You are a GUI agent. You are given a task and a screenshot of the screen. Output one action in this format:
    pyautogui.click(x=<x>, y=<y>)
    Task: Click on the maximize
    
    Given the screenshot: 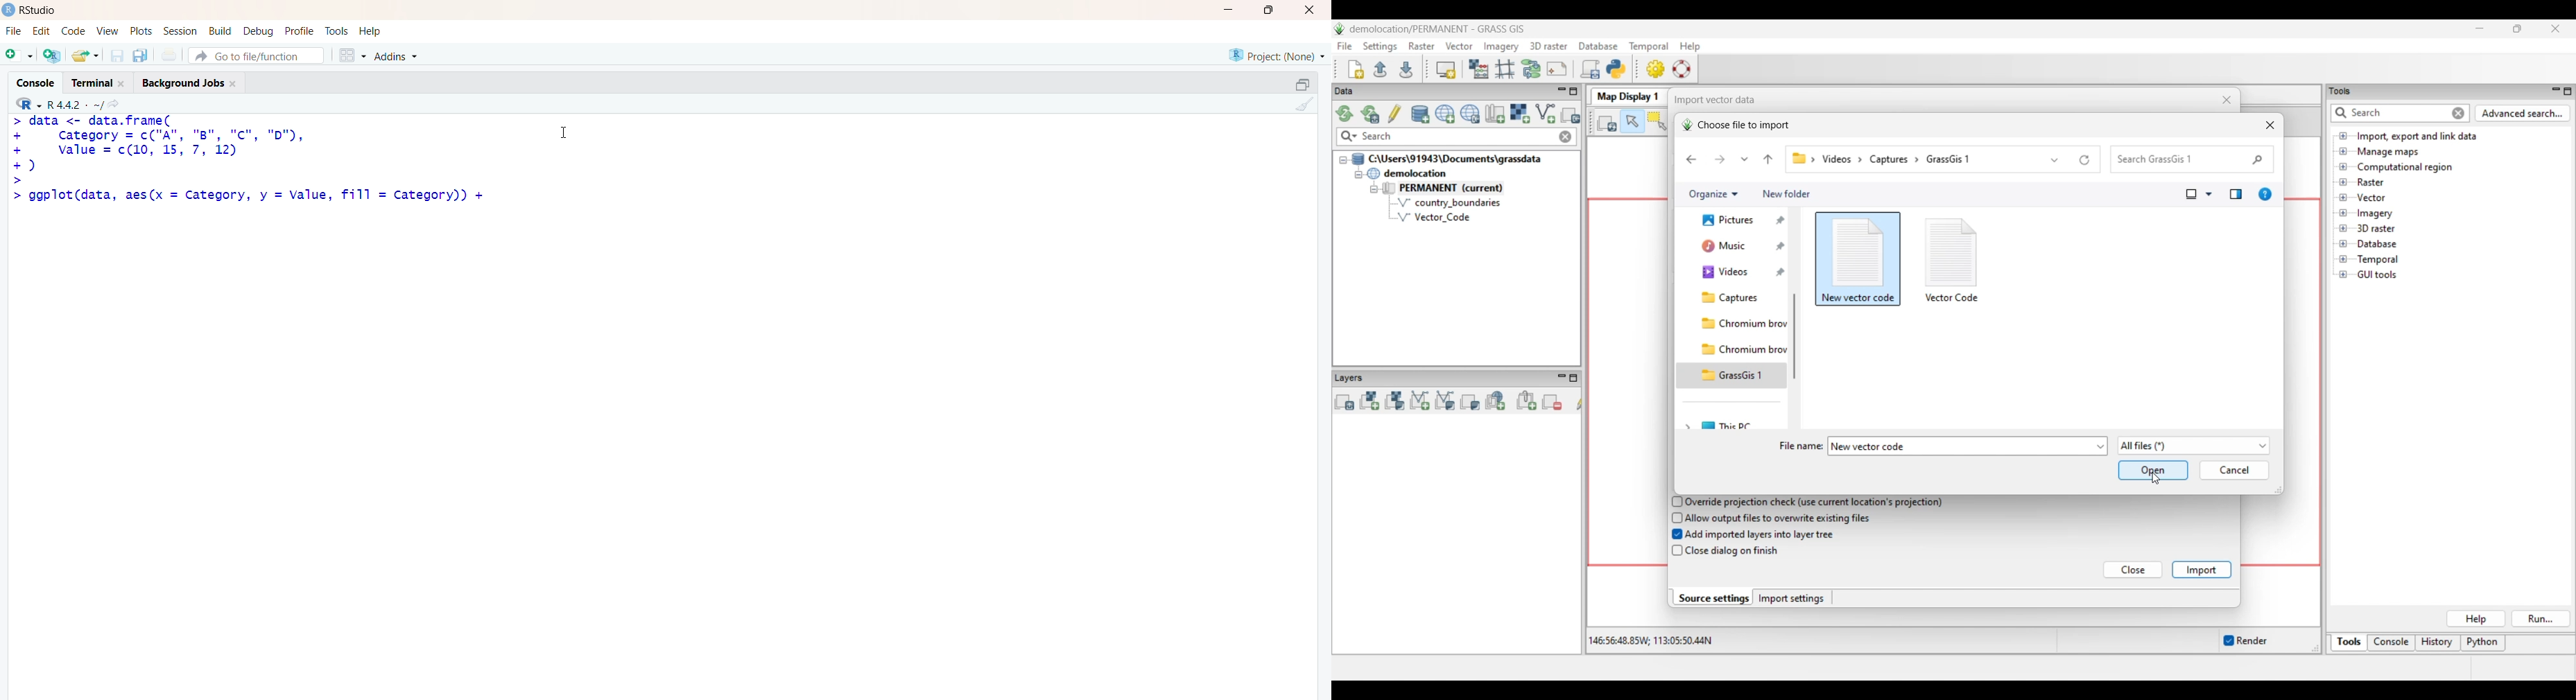 What is the action you would take?
    pyautogui.click(x=1302, y=85)
    